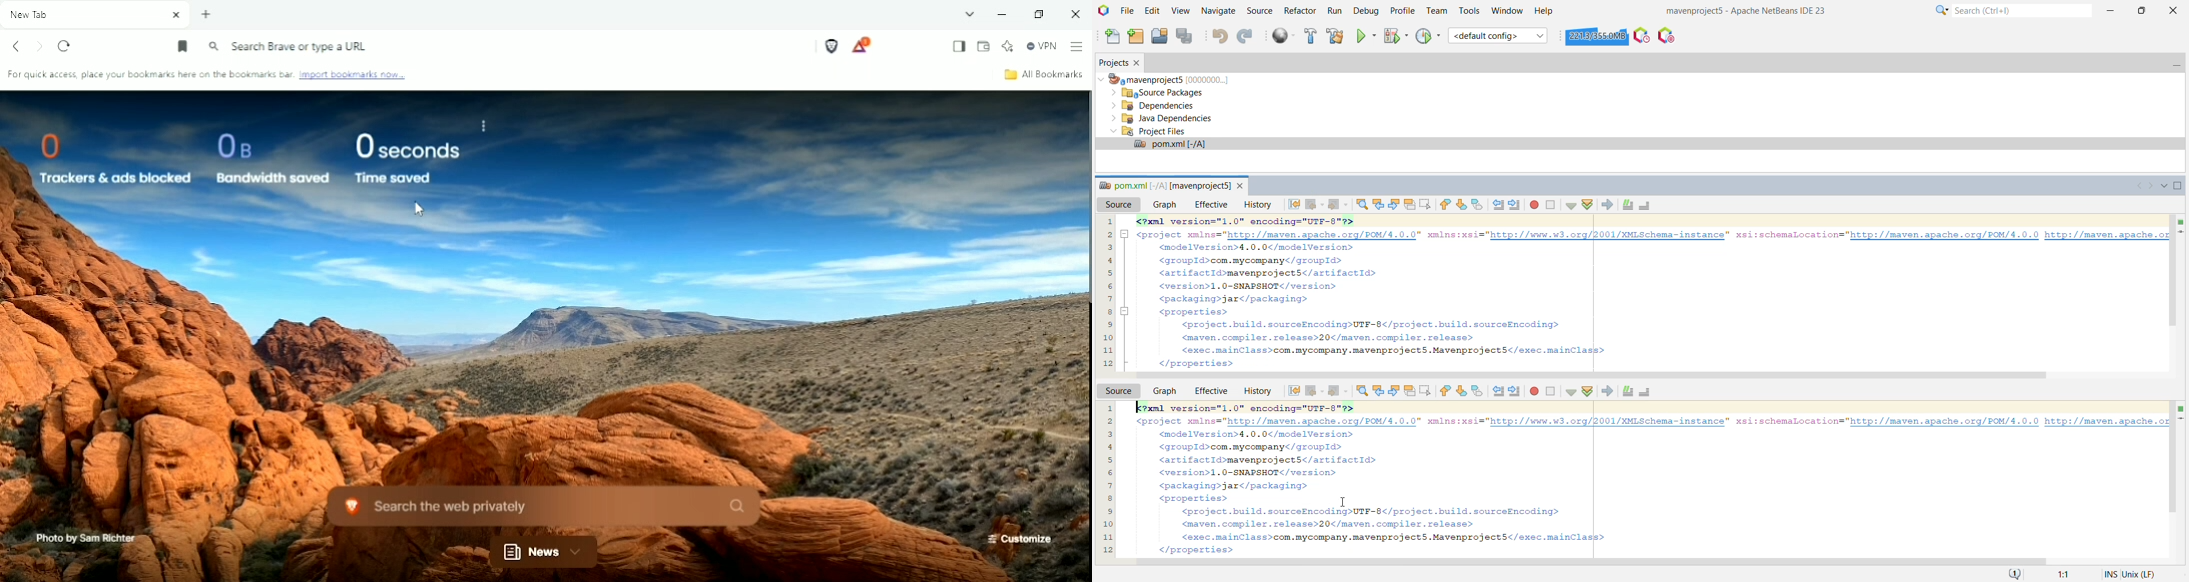  Describe the element at coordinates (1394, 392) in the screenshot. I see `Find Next Occurrence` at that location.